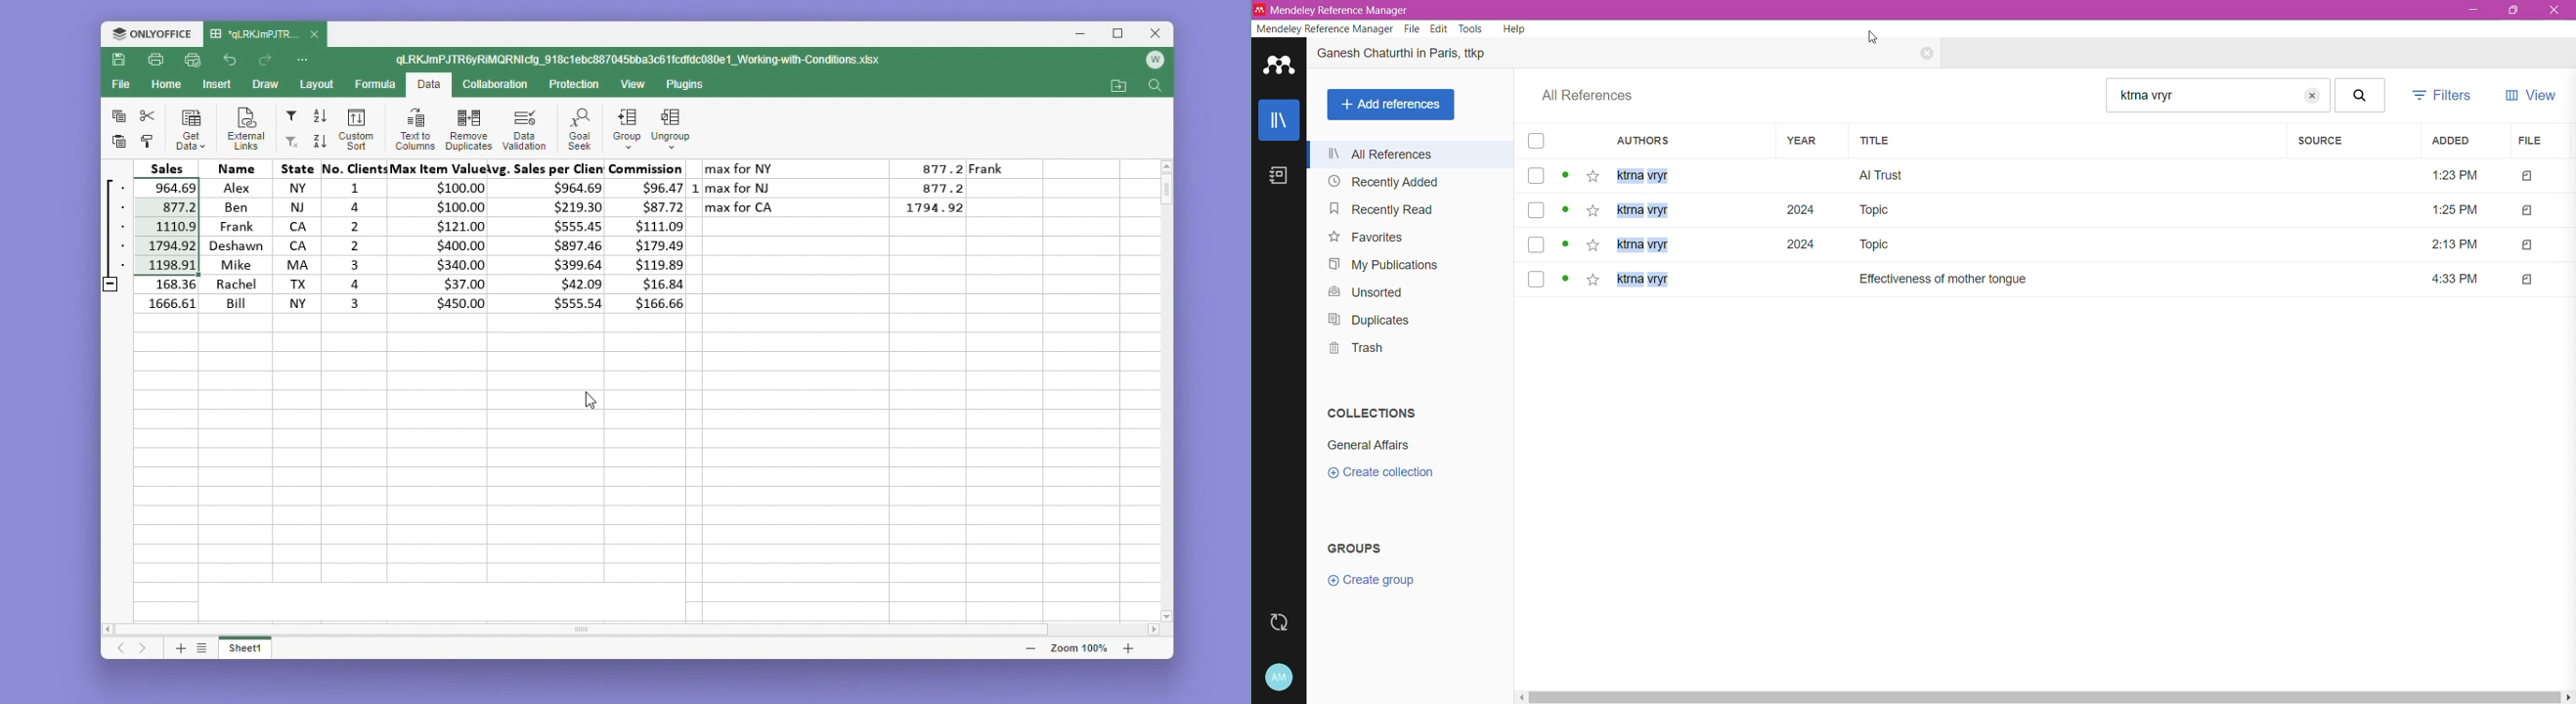  Describe the element at coordinates (116, 141) in the screenshot. I see `paste` at that location.